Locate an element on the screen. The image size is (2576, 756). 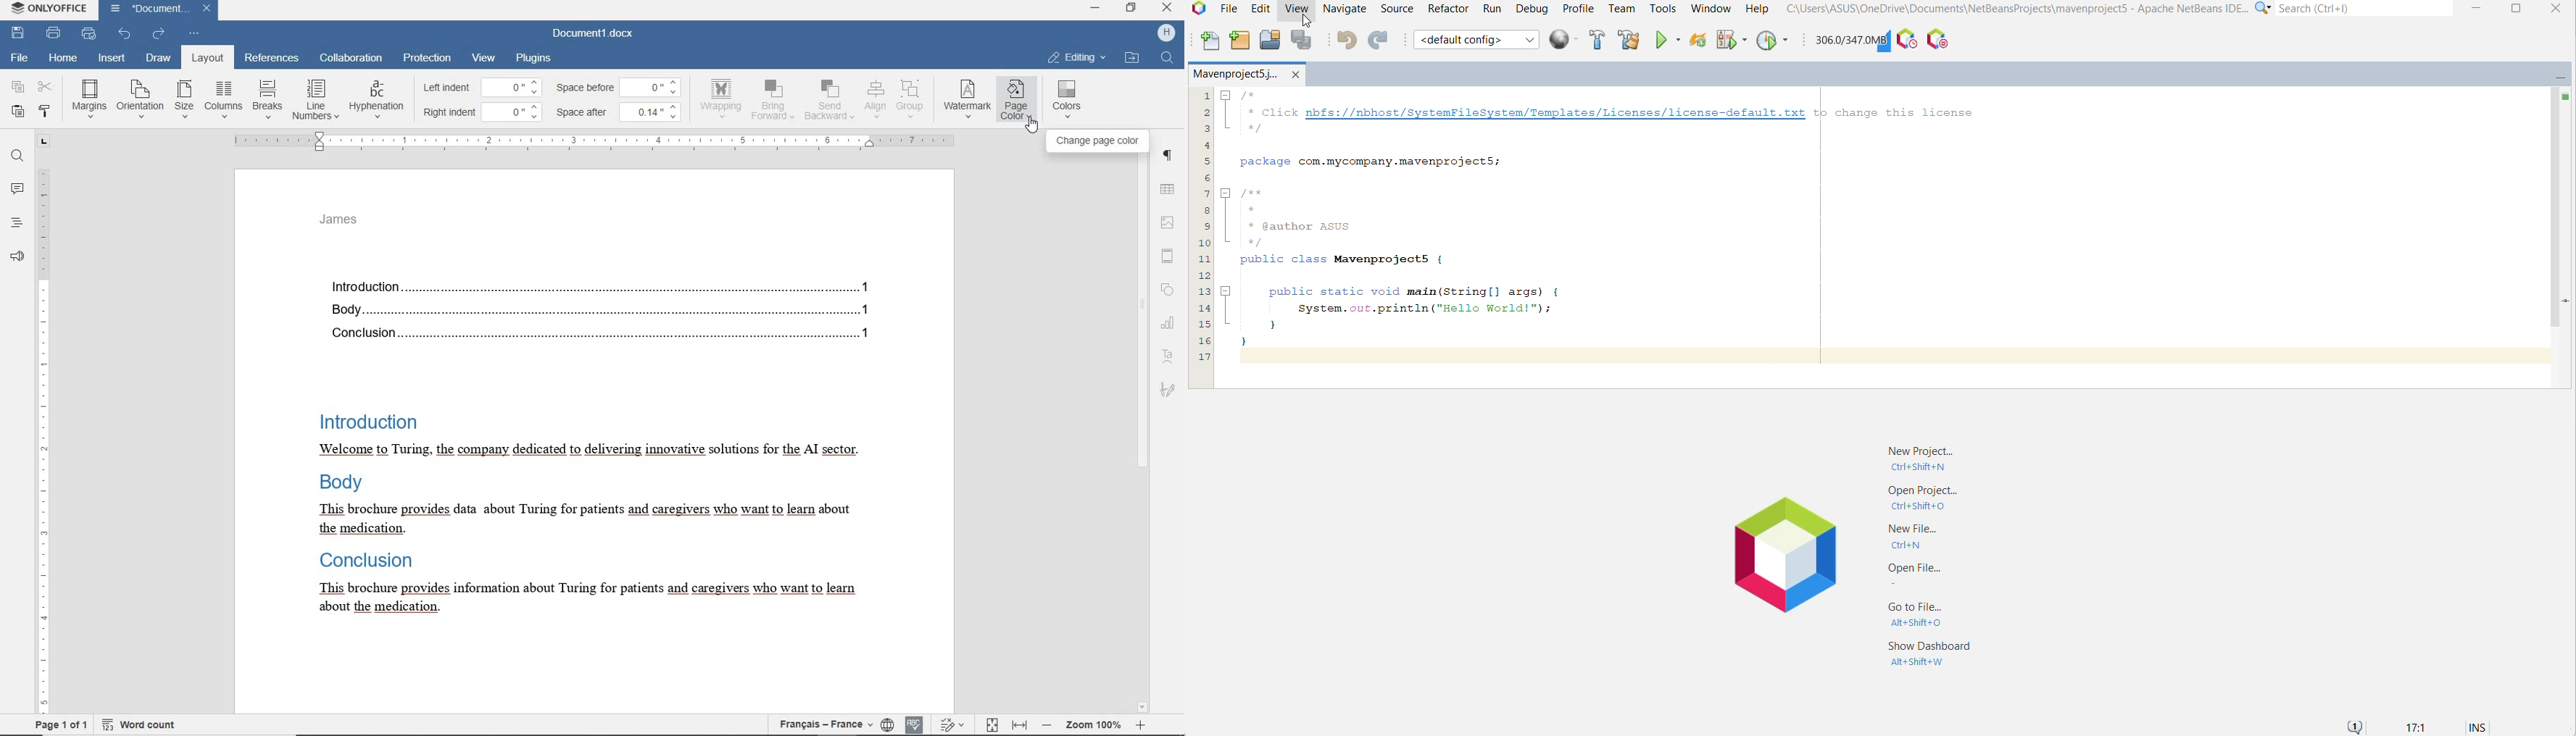
document name is located at coordinates (149, 11).